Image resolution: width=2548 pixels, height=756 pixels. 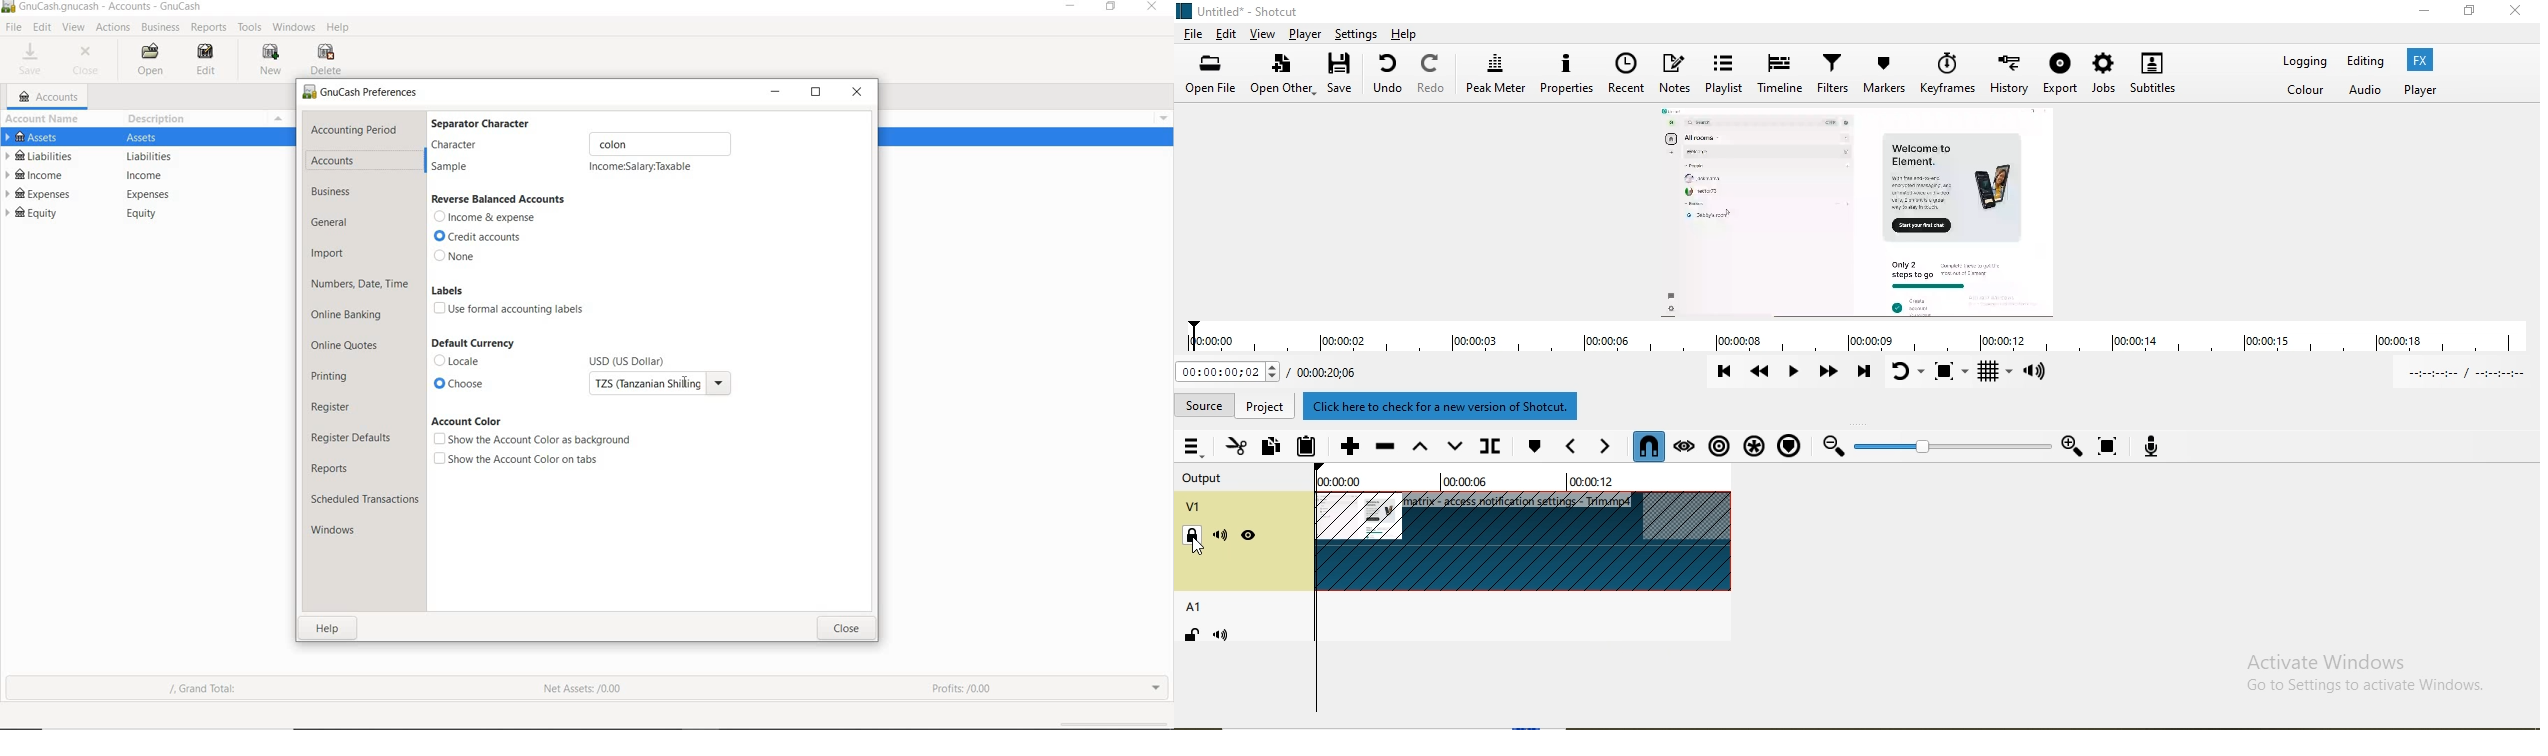 What do you see at coordinates (513, 310) in the screenshot?
I see `use formal accounting labels` at bounding box center [513, 310].